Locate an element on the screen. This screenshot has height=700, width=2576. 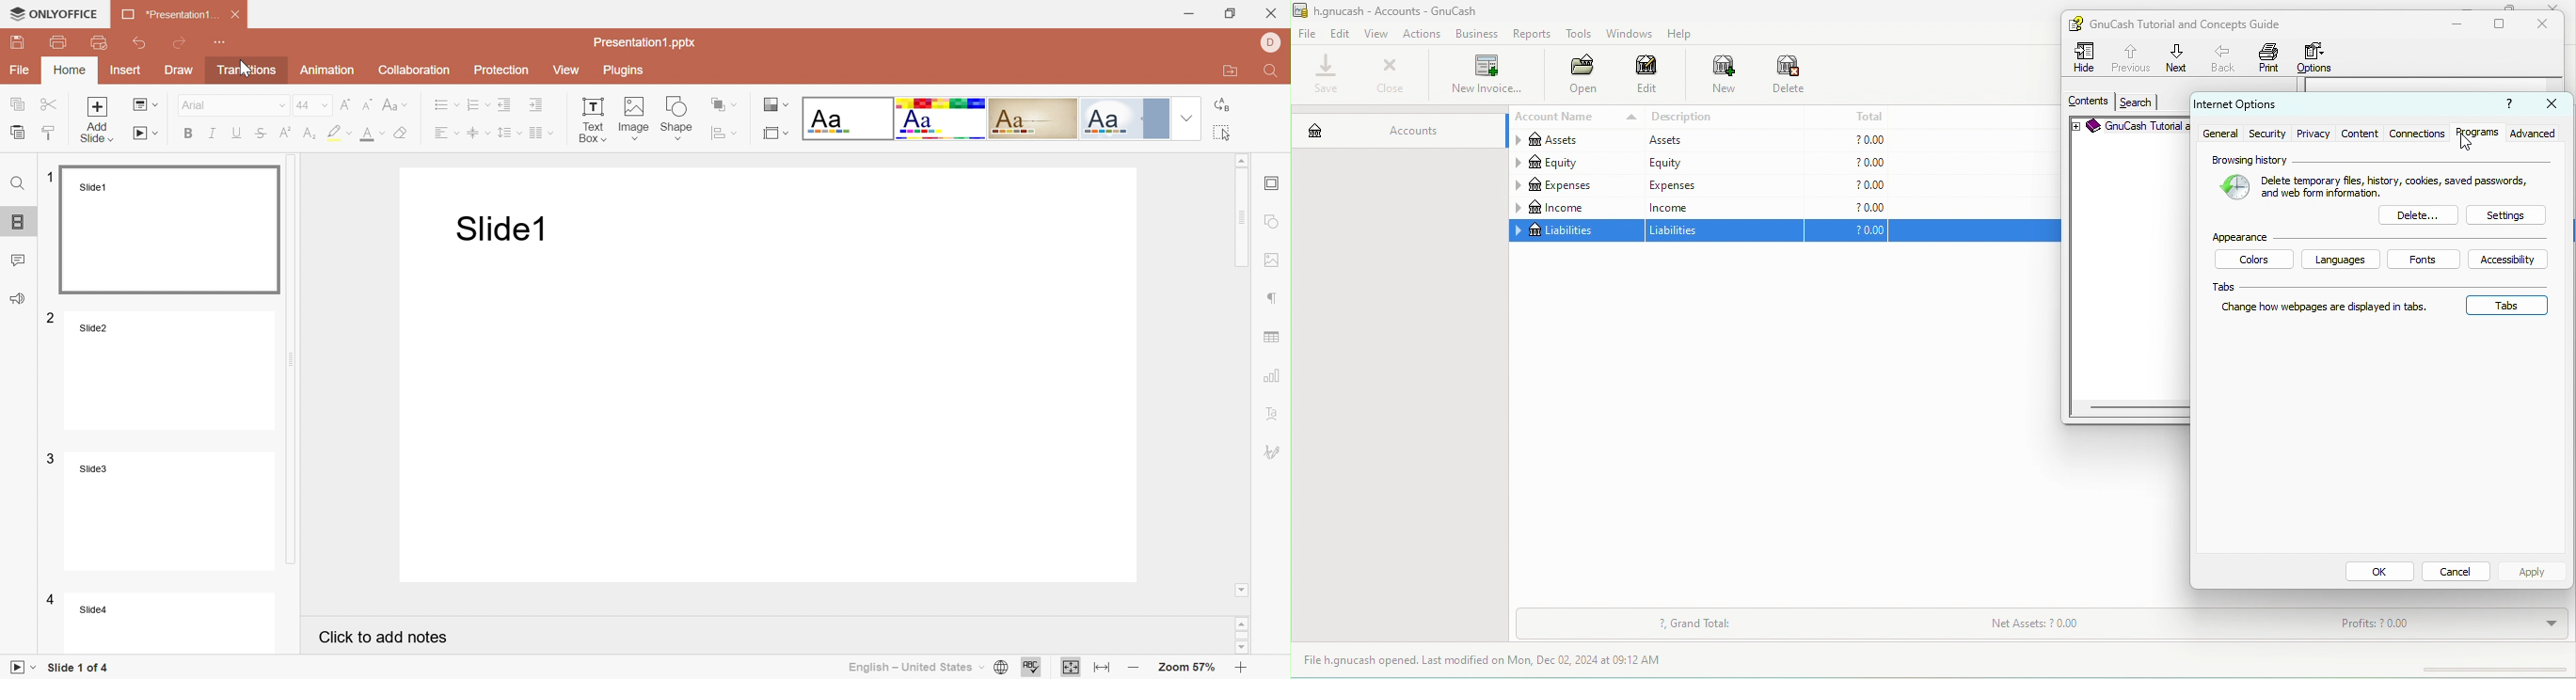
ok is located at coordinates (2379, 573).